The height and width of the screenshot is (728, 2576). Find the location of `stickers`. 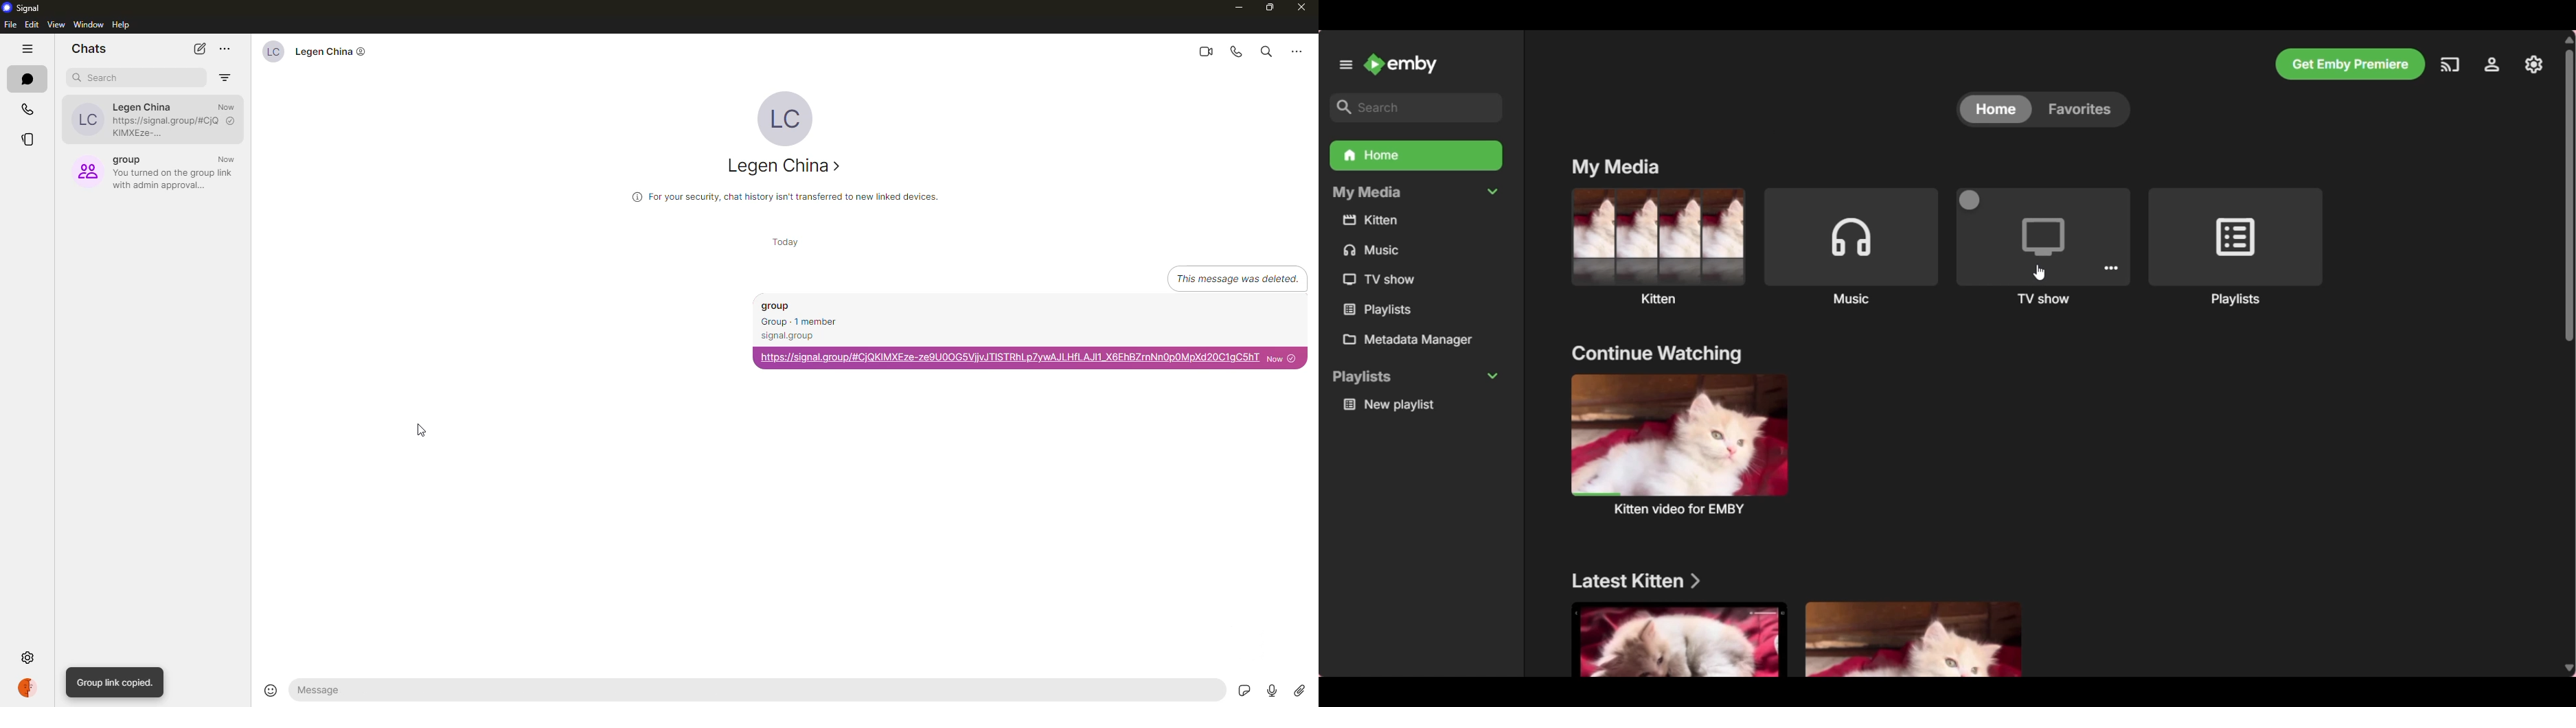

stickers is located at coordinates (1244, 689).